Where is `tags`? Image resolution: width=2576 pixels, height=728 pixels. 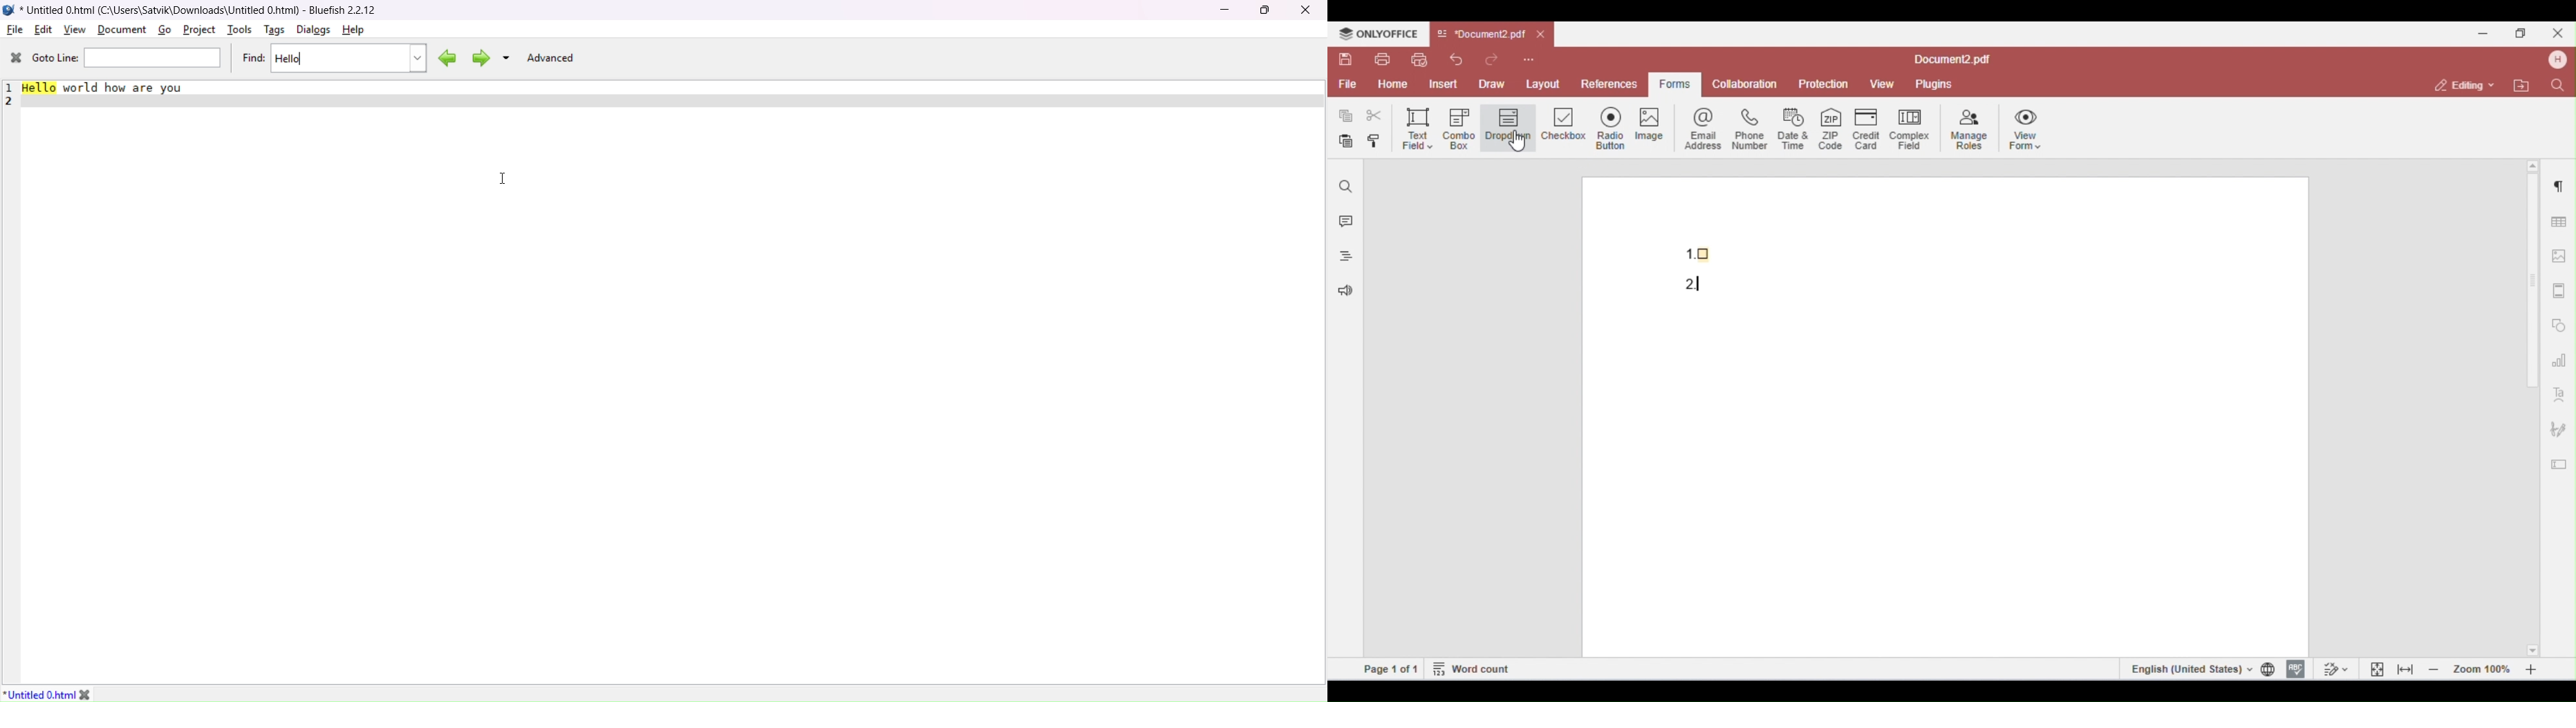 tags is located at coordinates (272, 30).